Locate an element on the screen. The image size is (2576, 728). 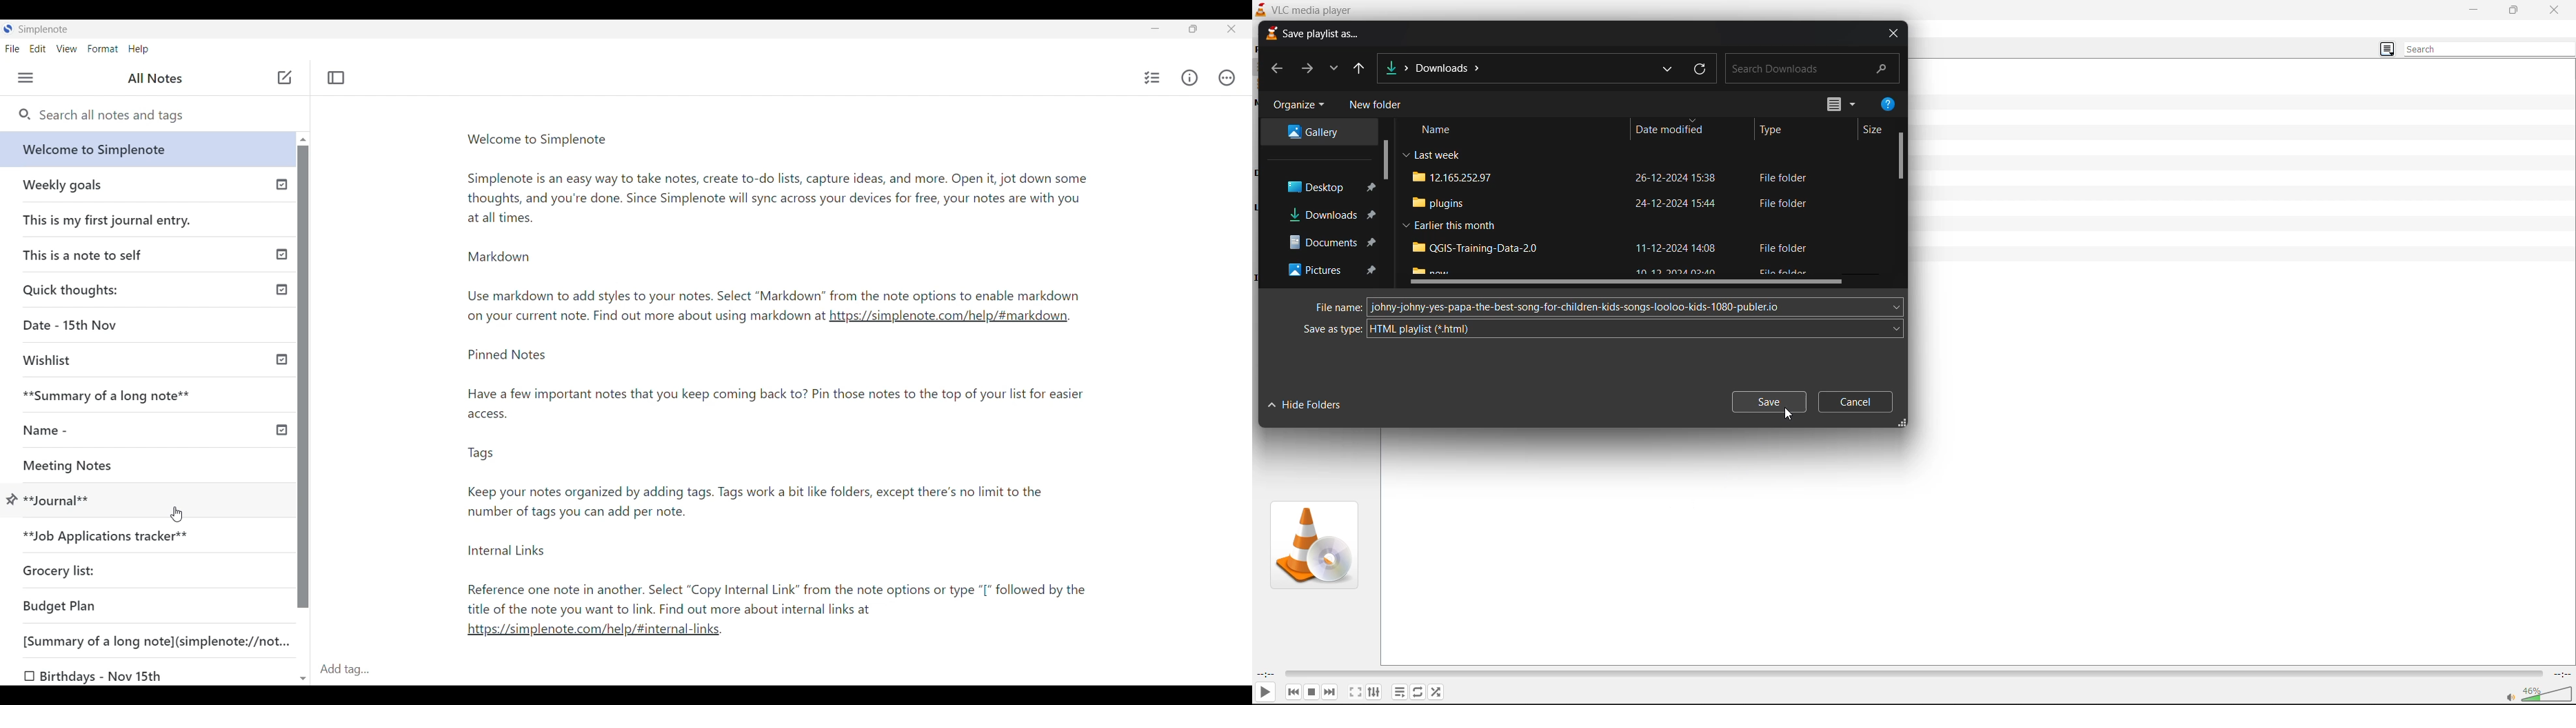
next is located at coordinates (1331, 692).